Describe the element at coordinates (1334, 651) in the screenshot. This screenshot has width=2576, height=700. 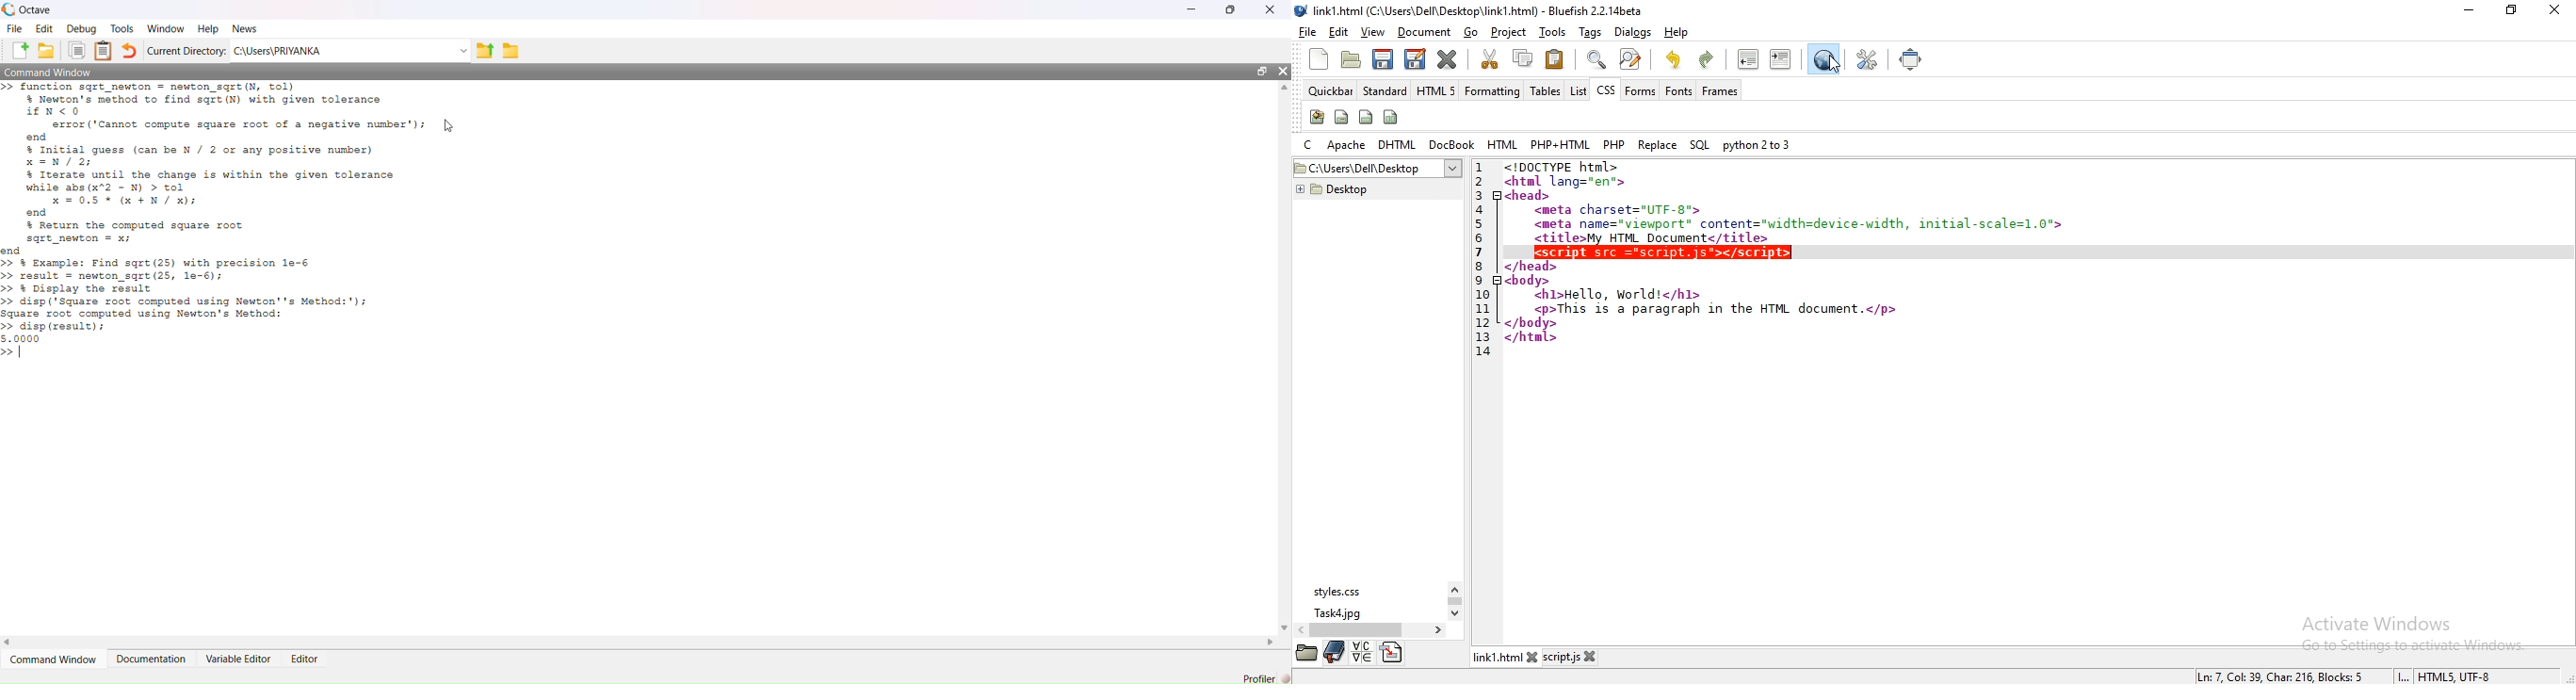
I see `bookmark` at that location.